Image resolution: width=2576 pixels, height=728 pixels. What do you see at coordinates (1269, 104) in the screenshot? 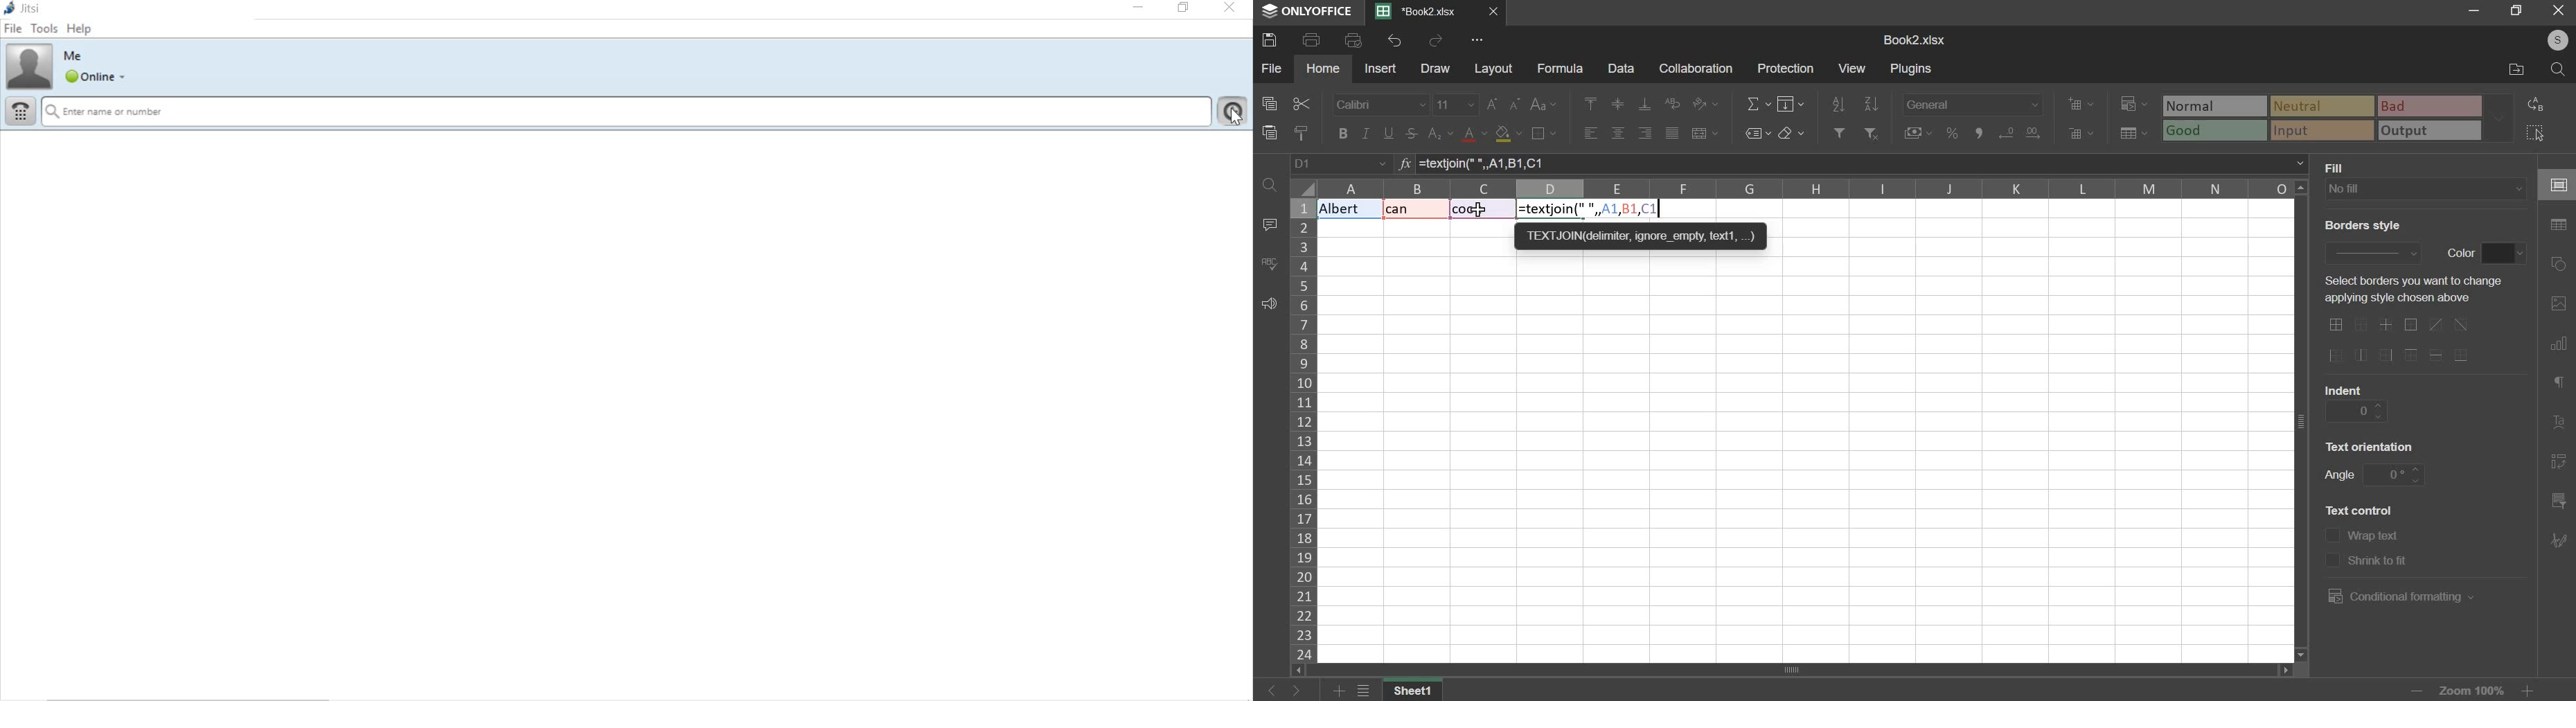
I see `copy` at bounding box center [1269, 104].